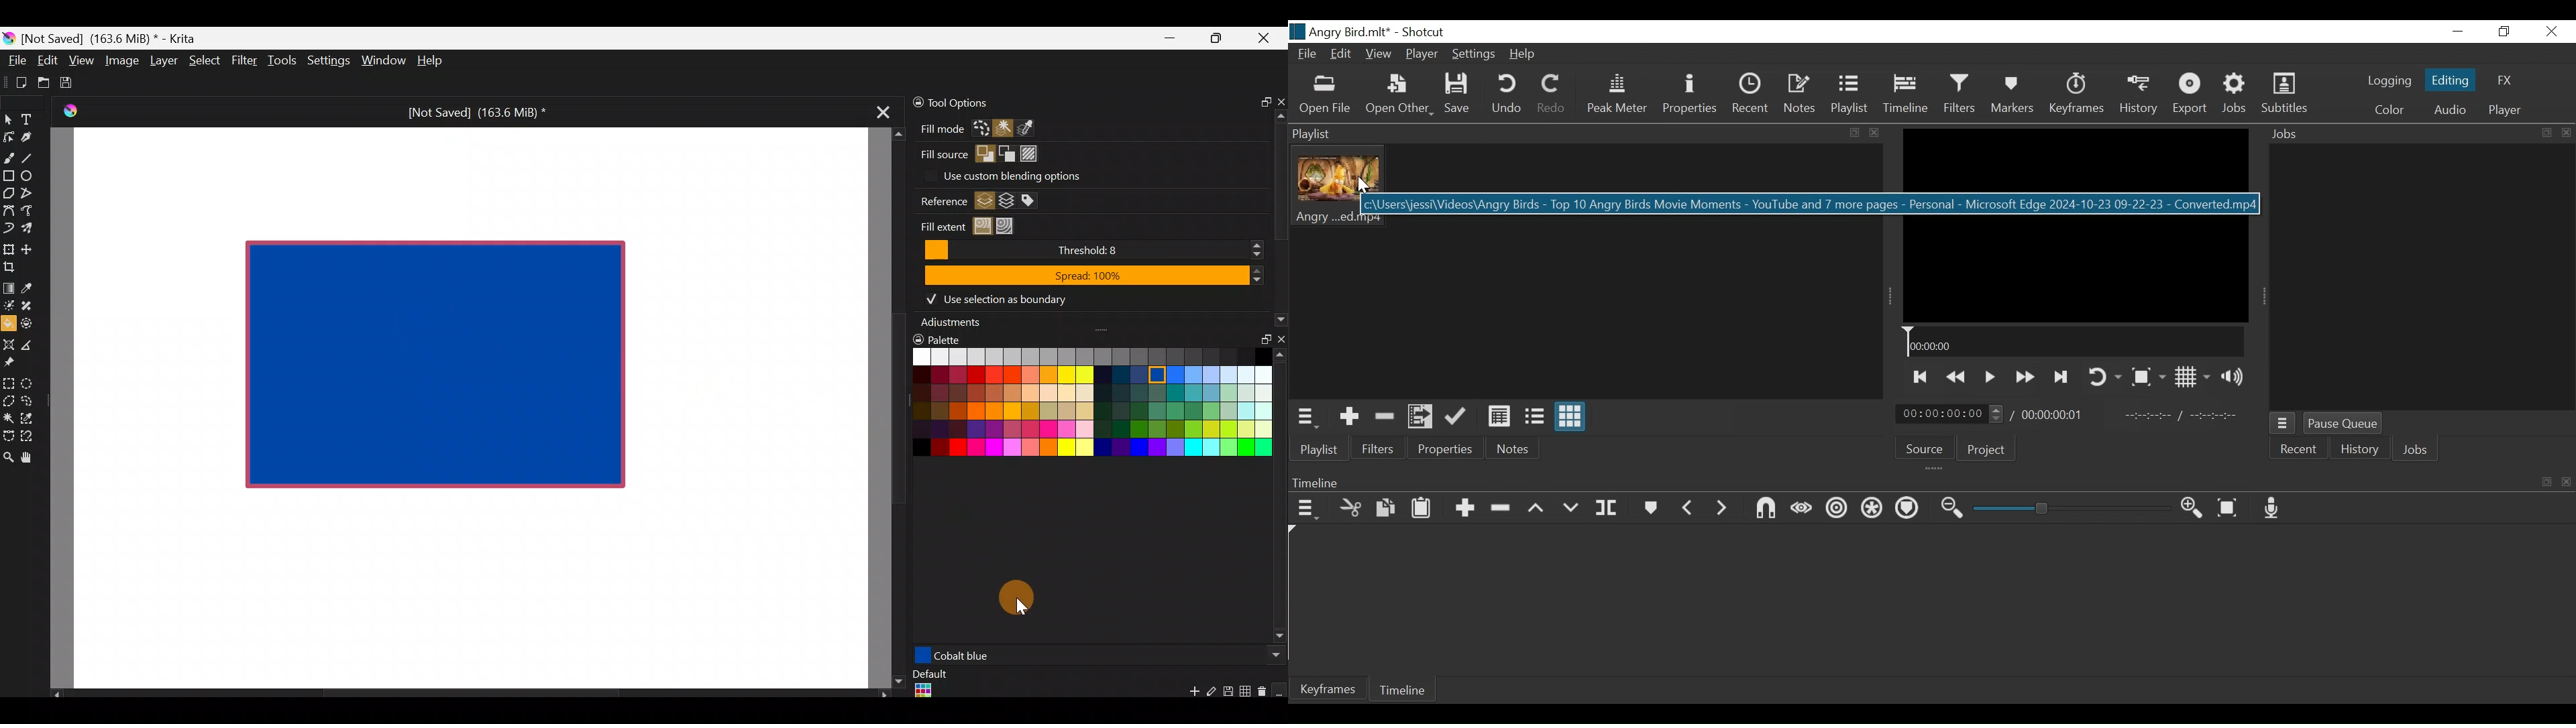 The height and width of the screenshot is (728, 2576). What do you see at coordinates (1802, 509) in the screenshot?
I see `Scrub while dragging` at bounding box center [1802, 509].